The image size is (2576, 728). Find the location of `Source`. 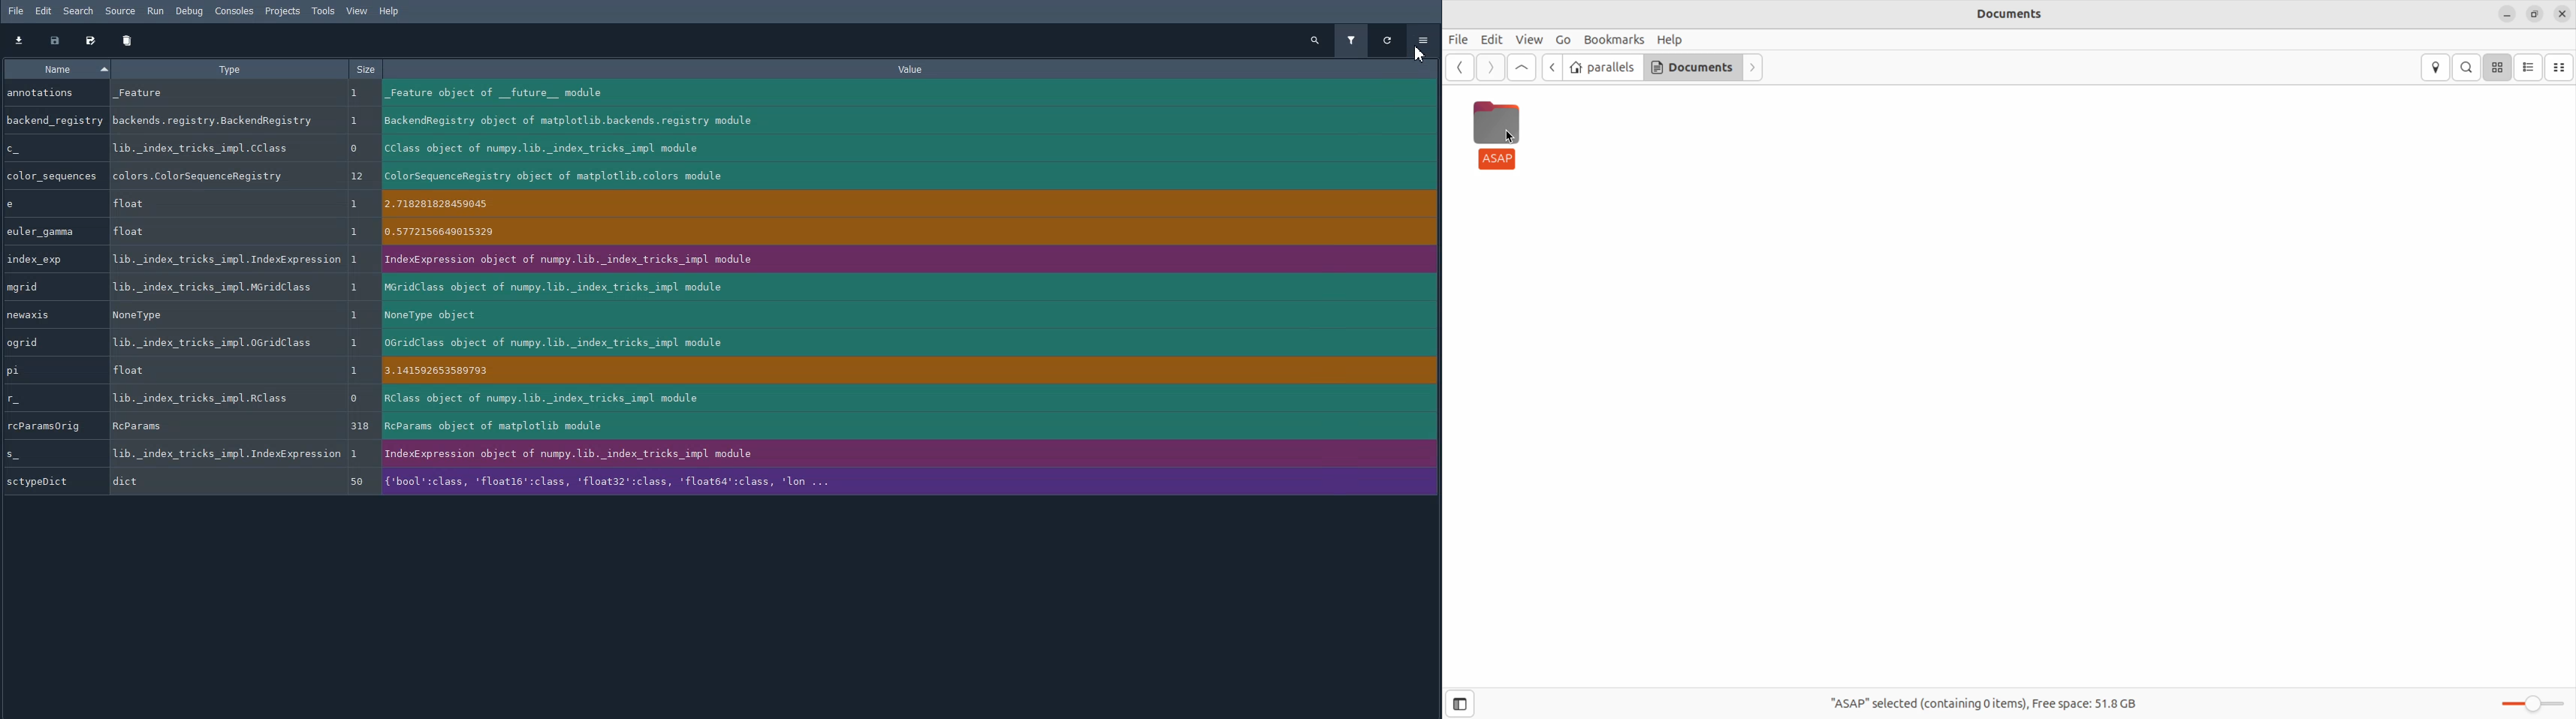

Source is located at coordinates (119, 11).